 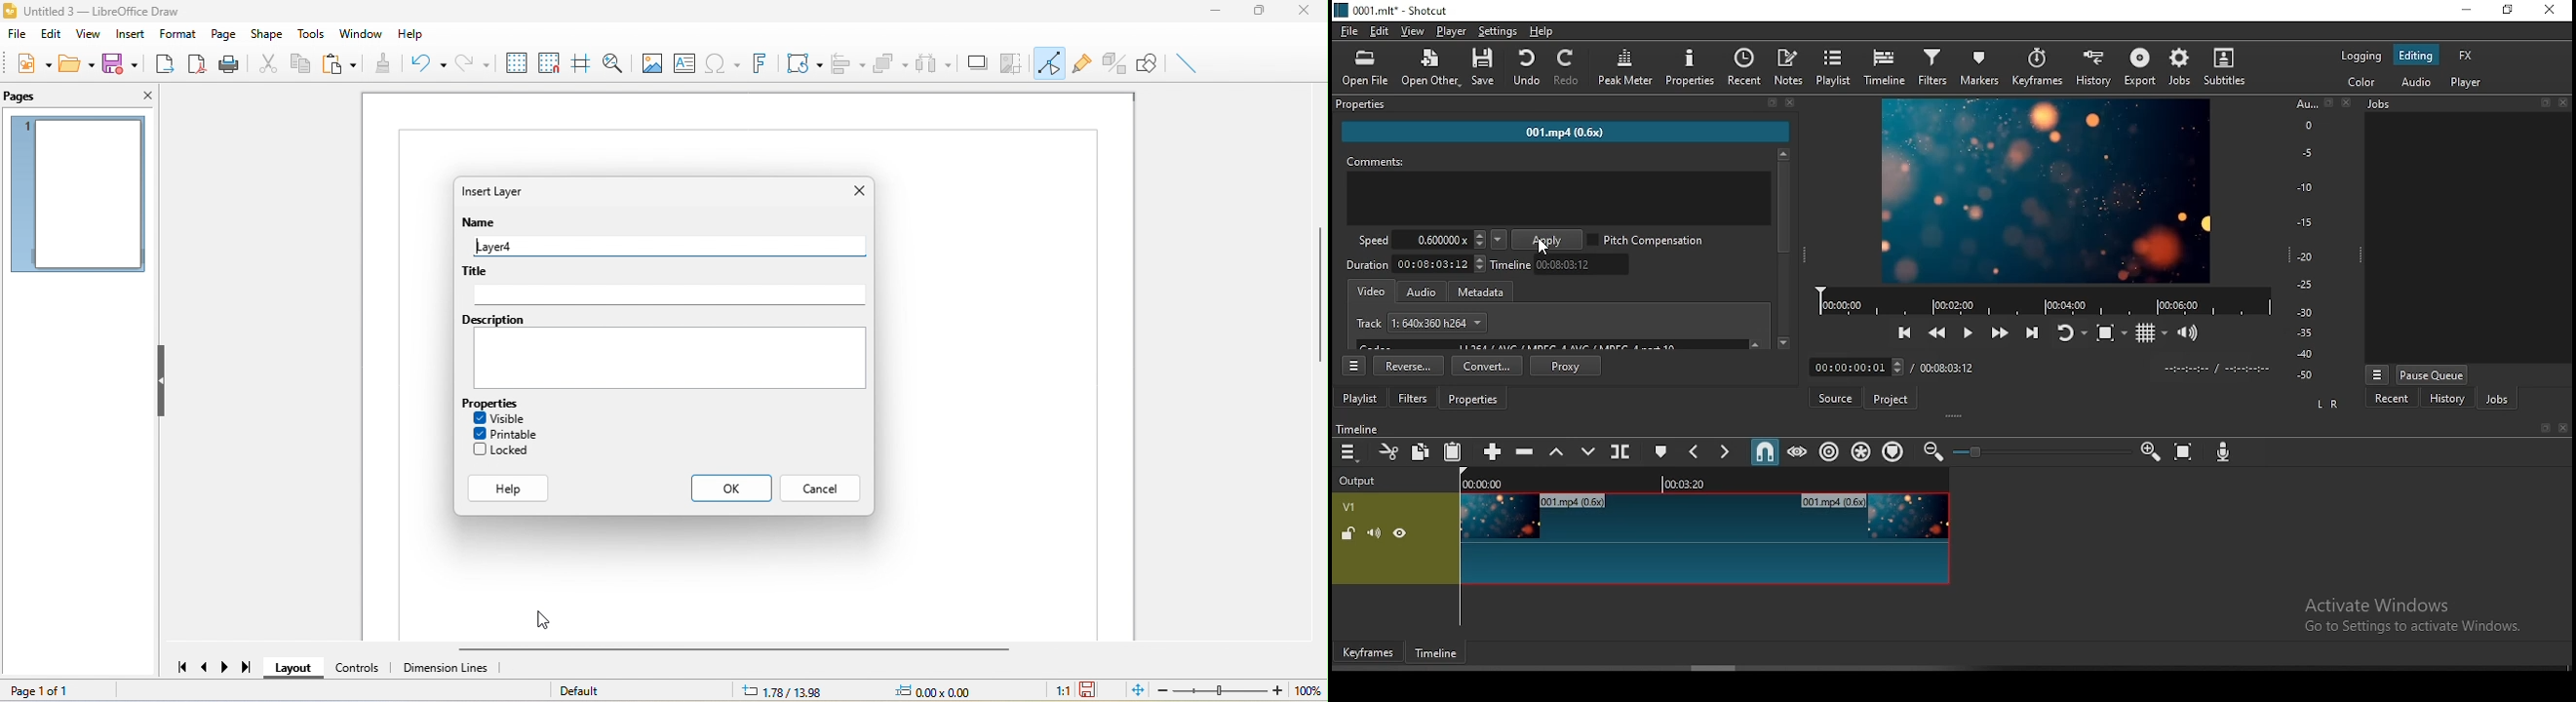 I want to click on image, so click(x=651, y=65).